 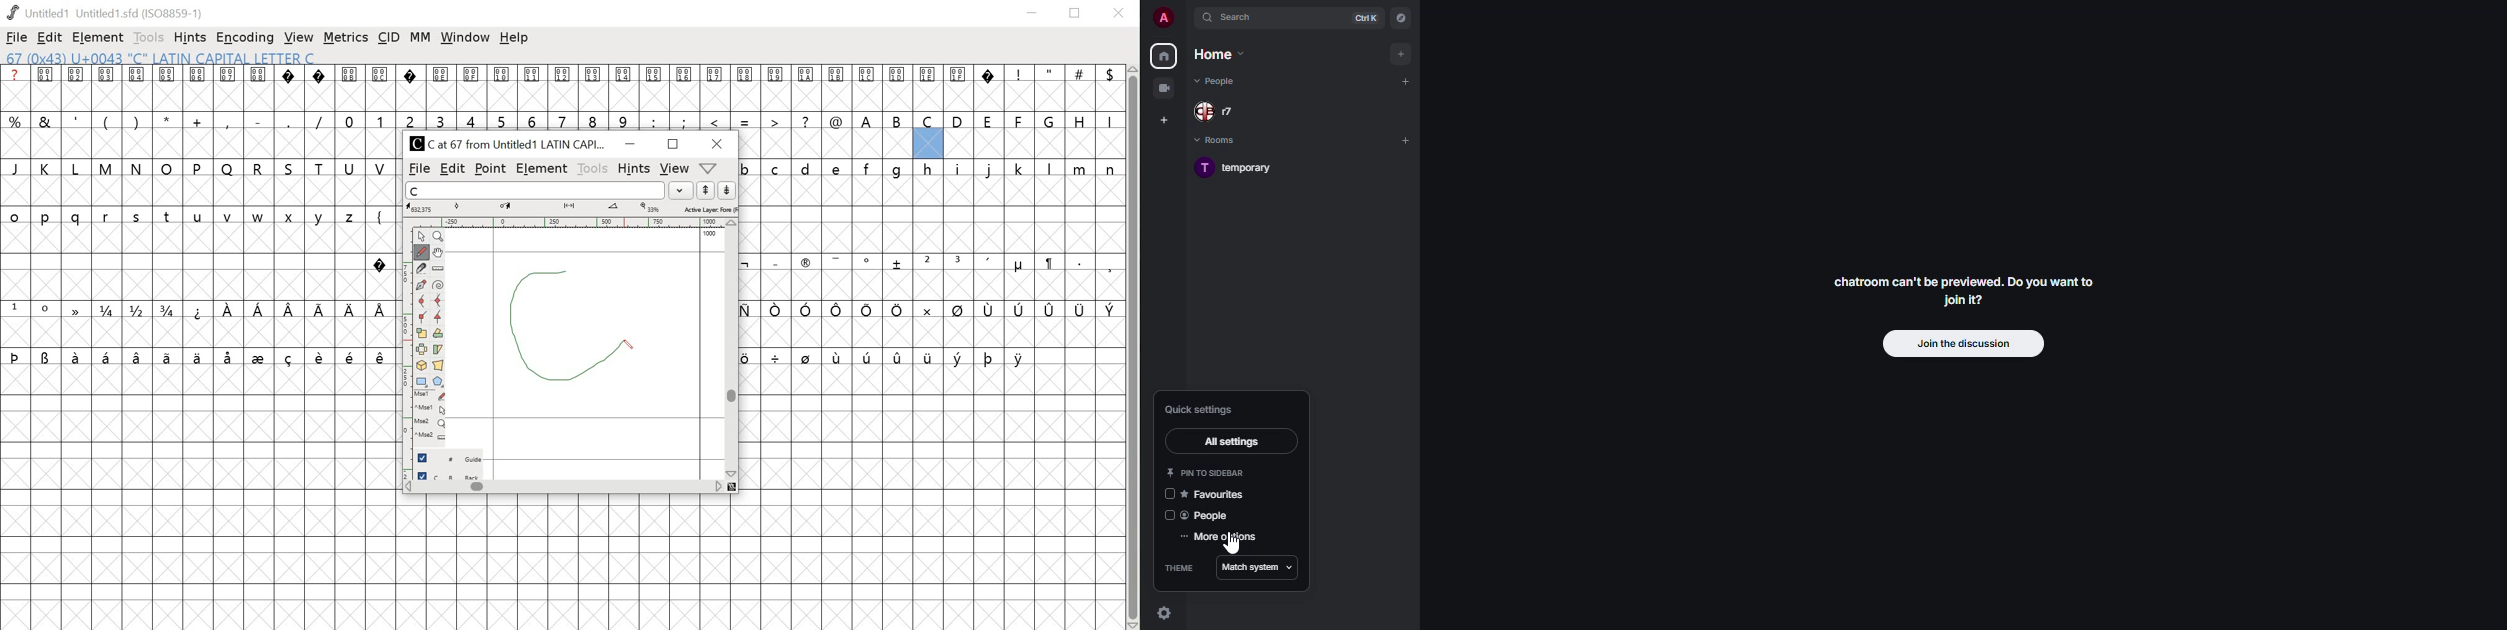 What do you see at coordinates (579, 322) in the screenshot?
I see `drawing glyph letter c` at bounding box center [579, 322].